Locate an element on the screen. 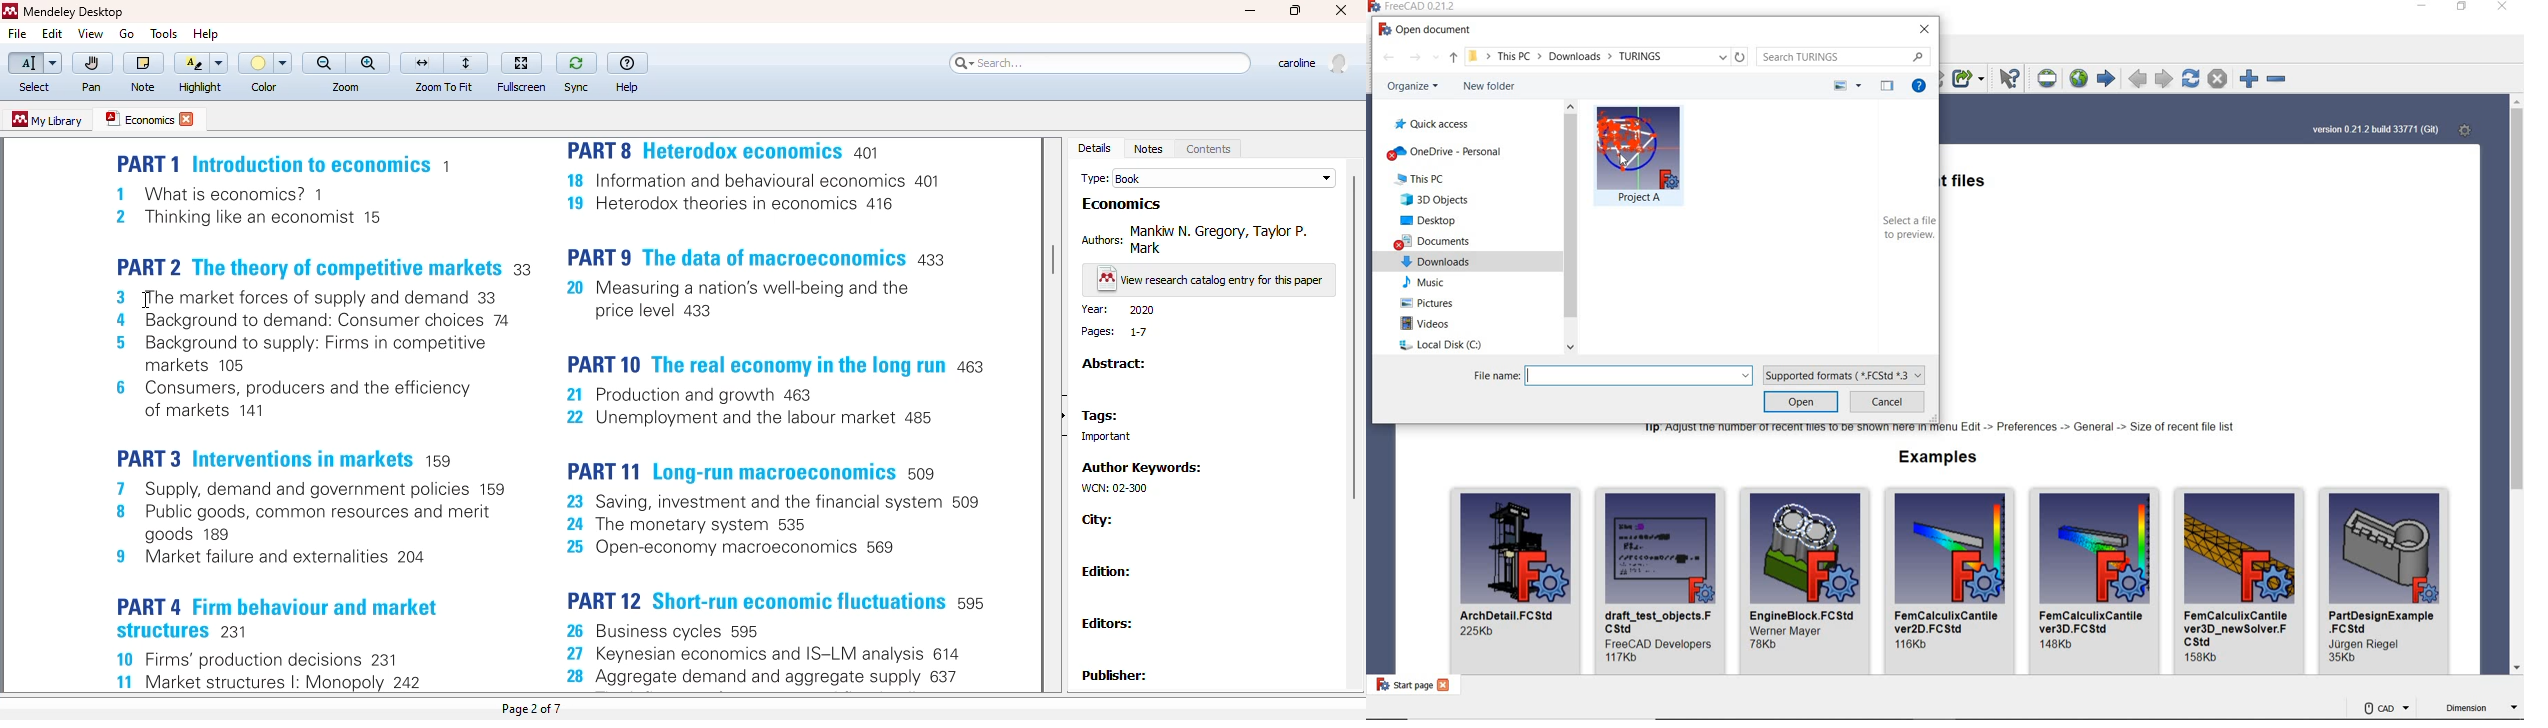  important is located at coordinates (1099, 437).